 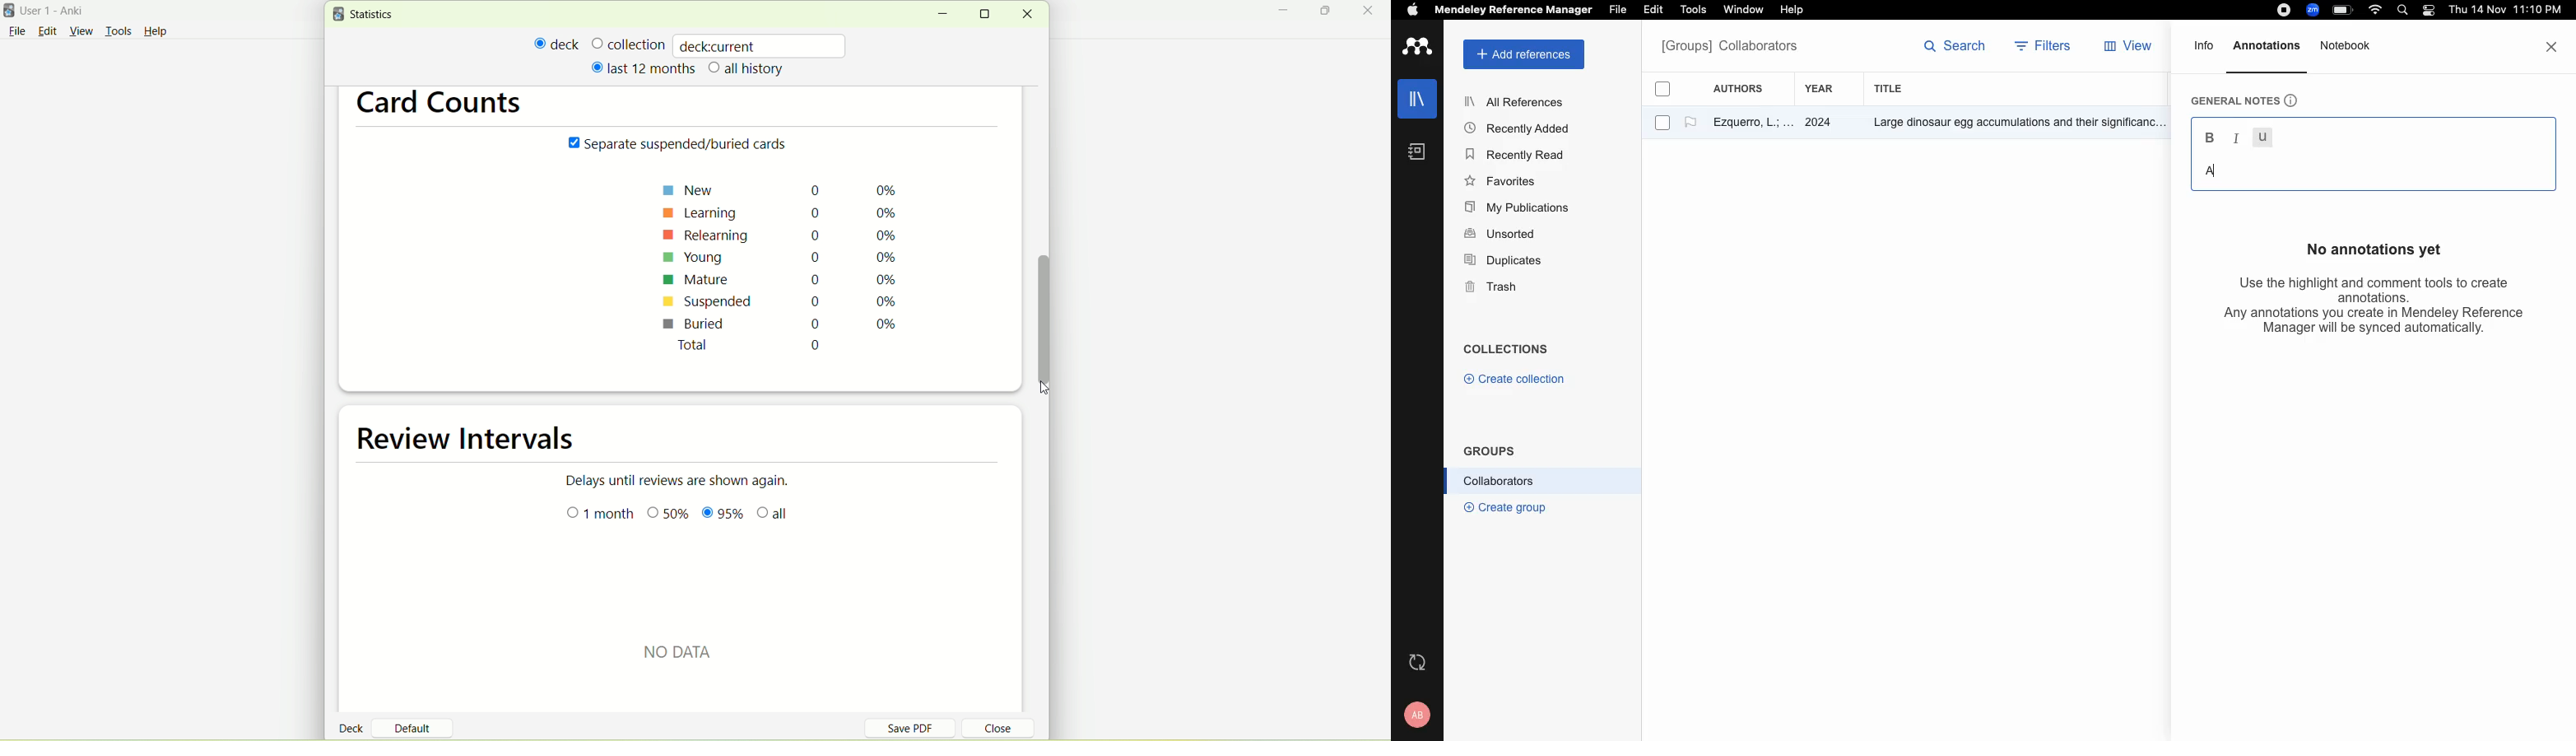 I want to click on © Create collection, so click(x=1515, y=382).